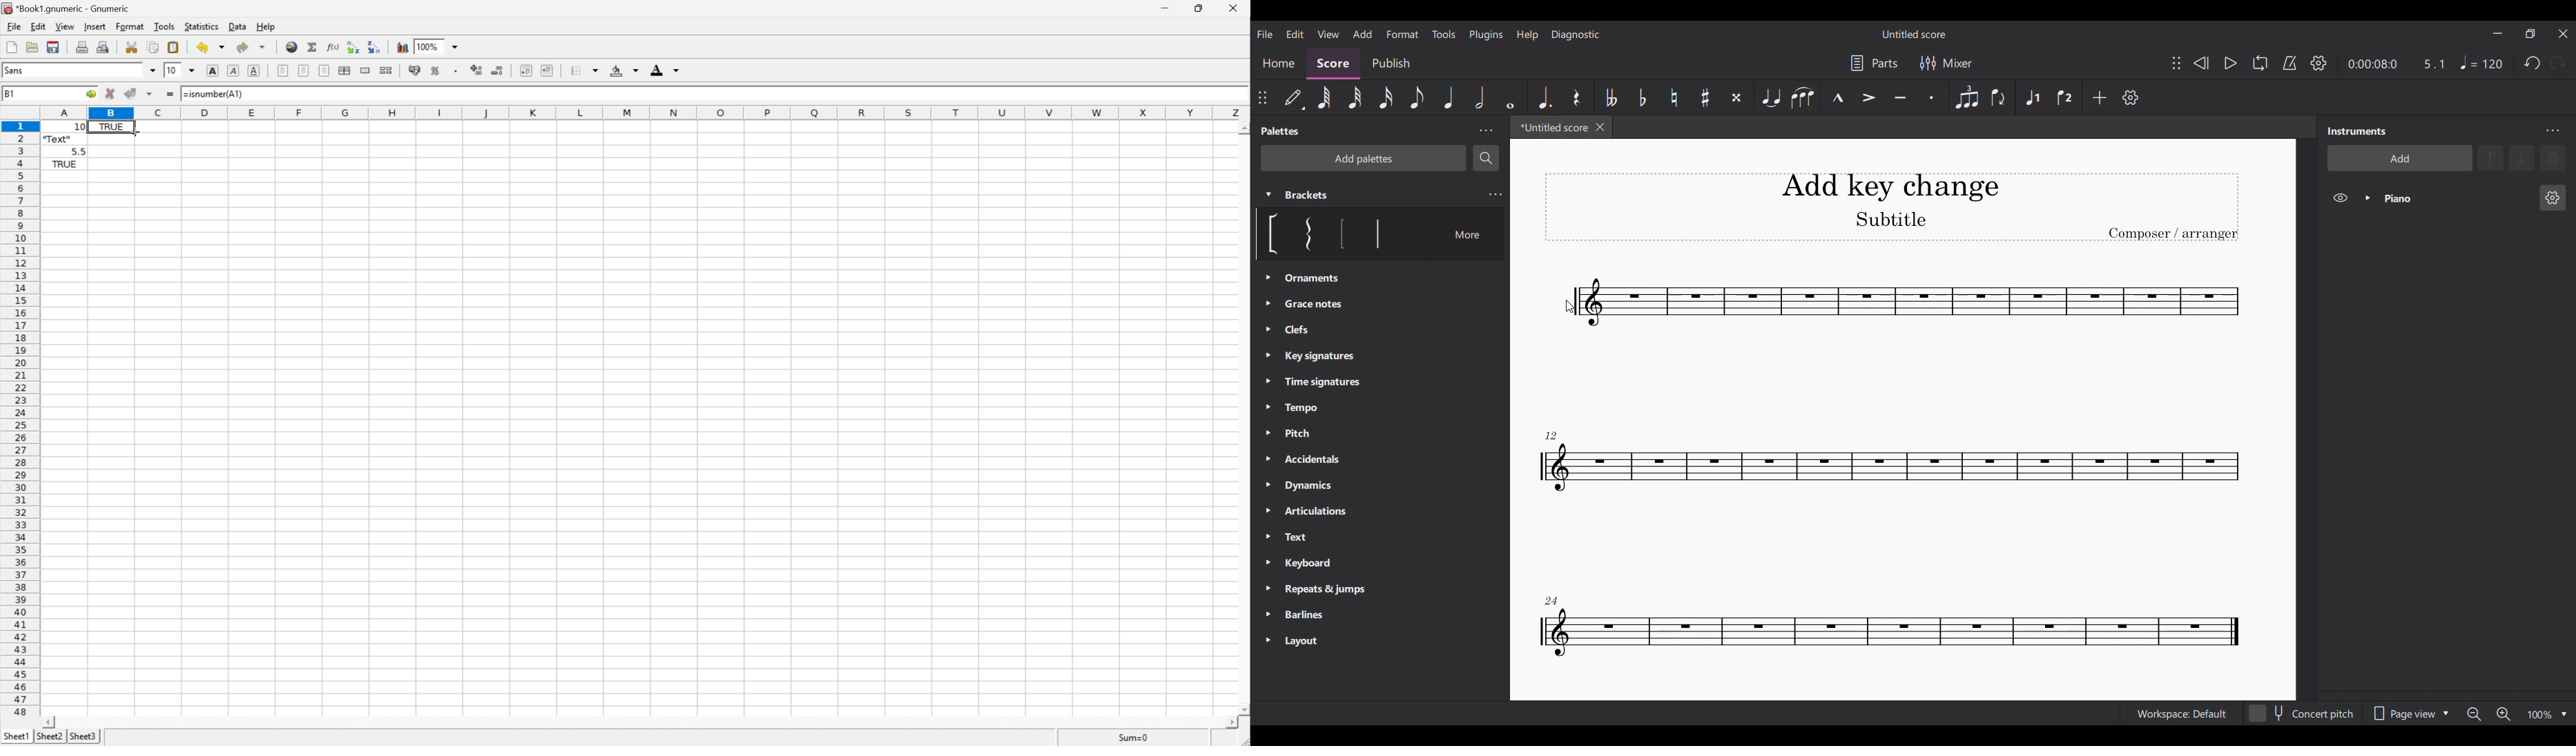 The image size is (2576, 756). What do you see at coordinates (131, 47) in the screenshot?
I see `Cut clipboard` at bounding box center [131, 47].